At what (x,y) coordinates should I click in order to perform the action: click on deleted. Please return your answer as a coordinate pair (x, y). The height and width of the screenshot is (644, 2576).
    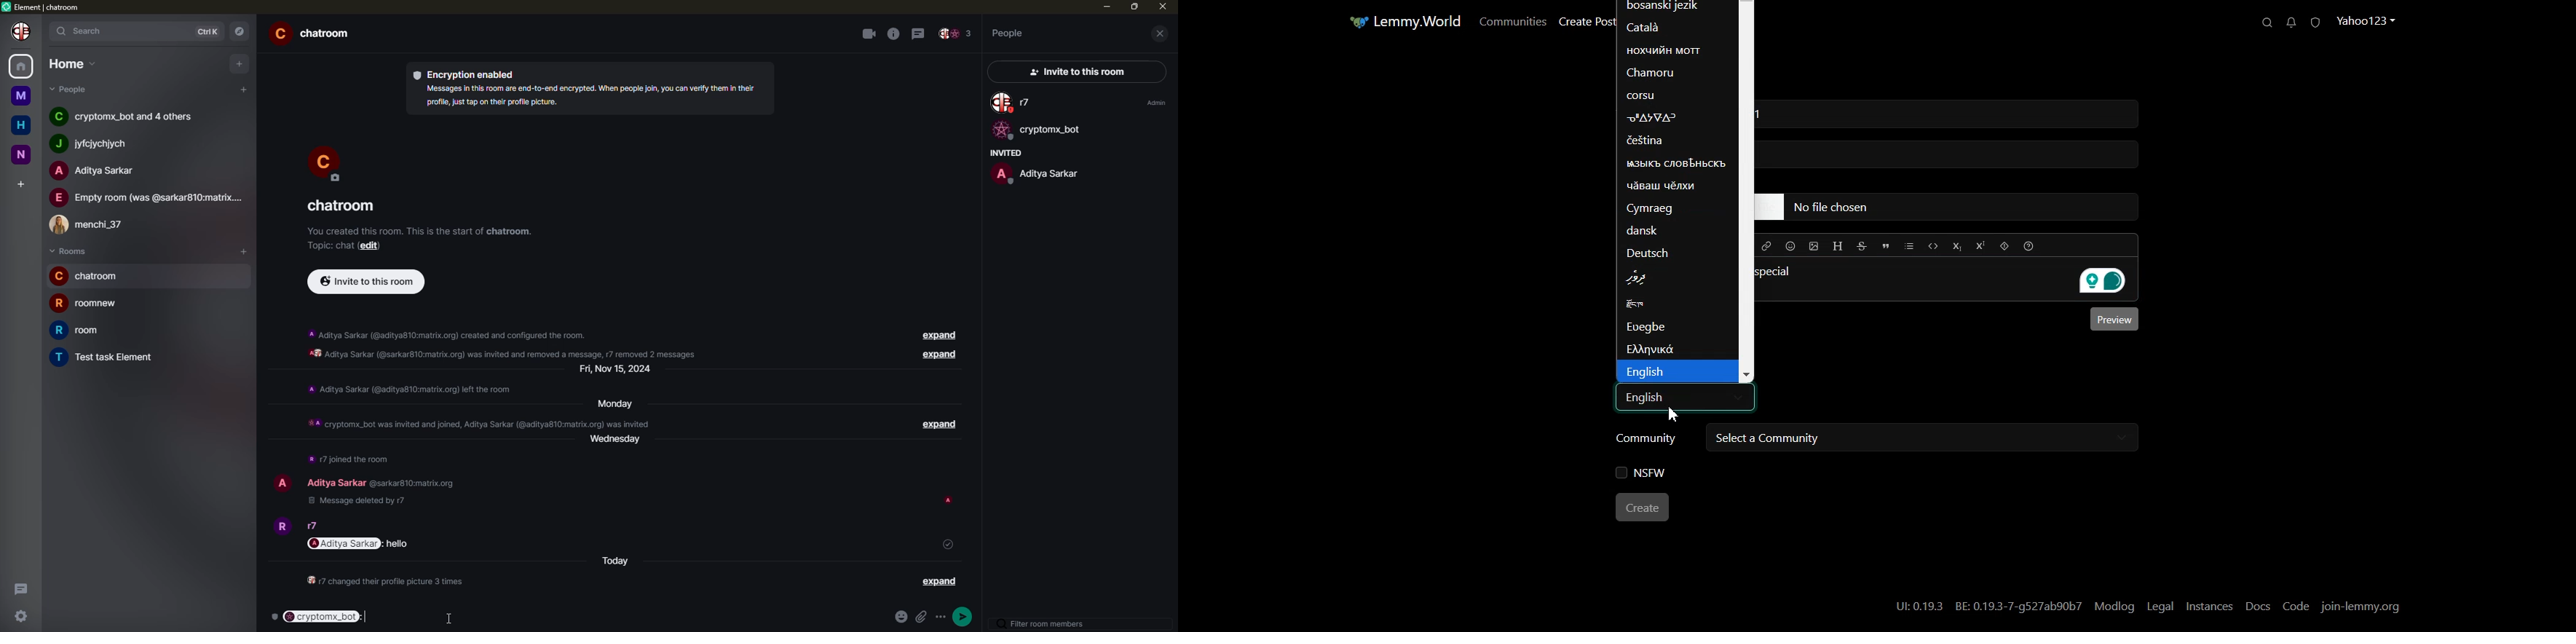
    Looking at the image, I should click on (355, 501).